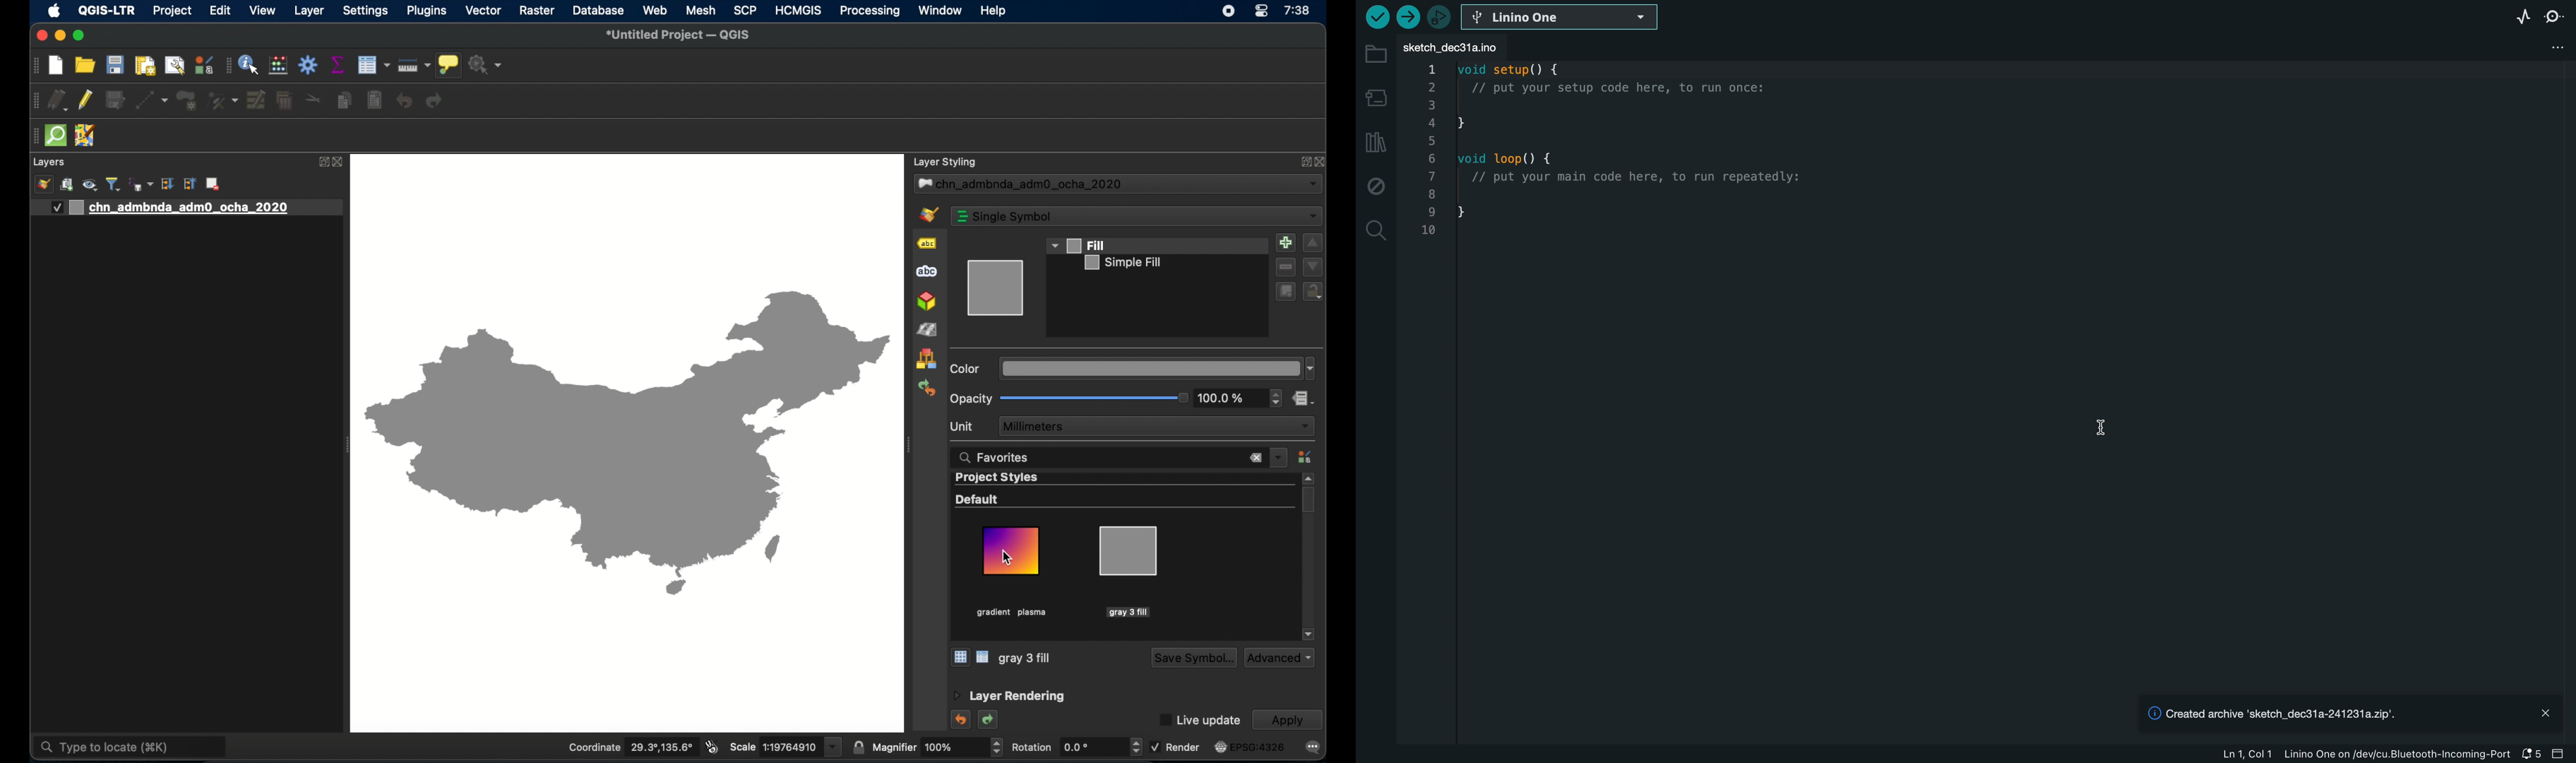 The image size is (2576, 784). Describe the element at coordinates (1157, 369) in the screenshot. I see `dropdown` at that location.